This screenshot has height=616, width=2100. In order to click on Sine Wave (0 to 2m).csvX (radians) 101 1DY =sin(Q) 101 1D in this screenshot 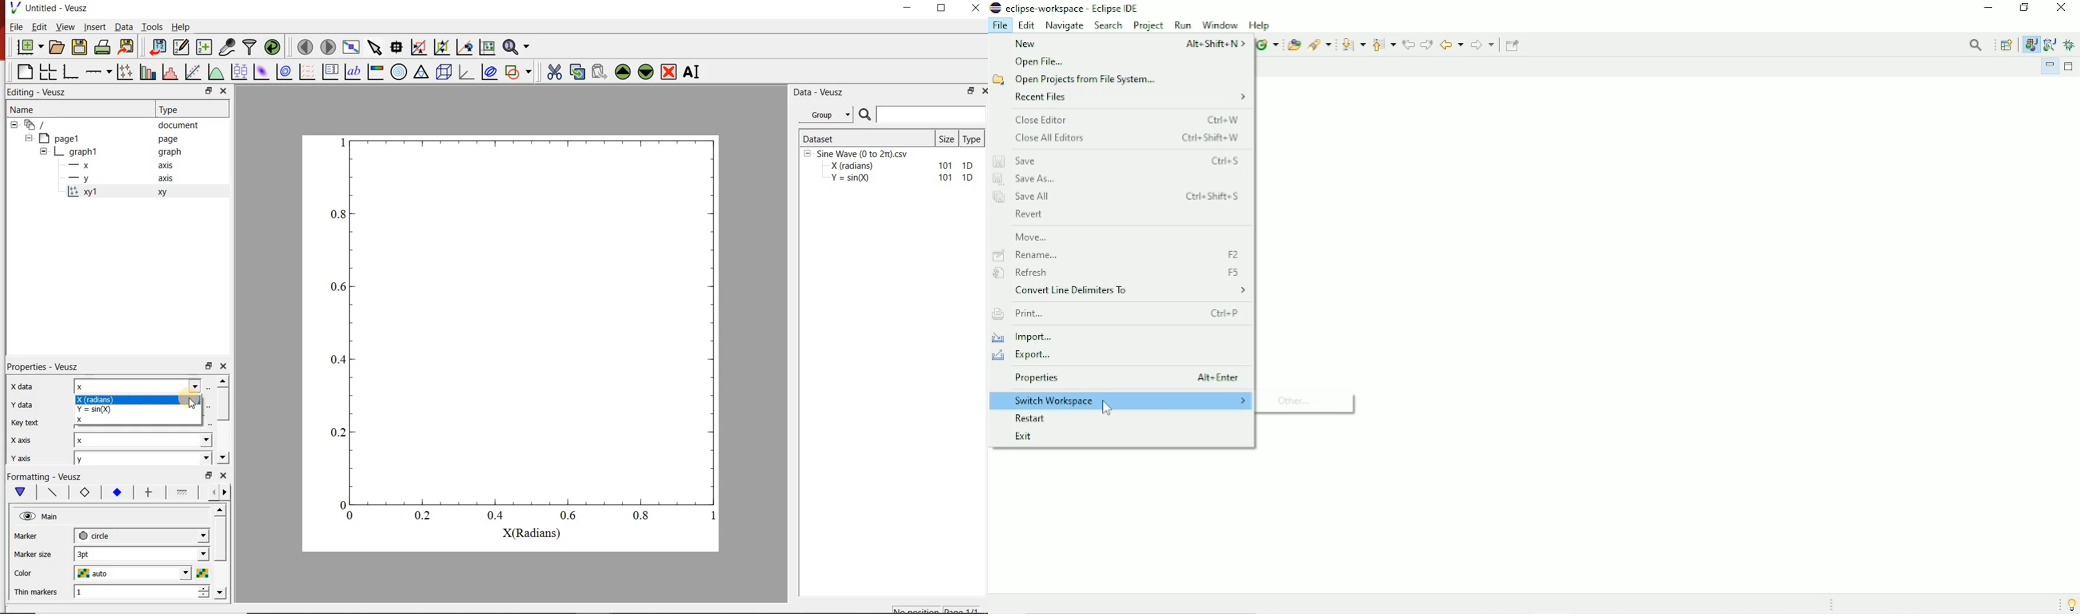, I will do `click(890, 169)`.